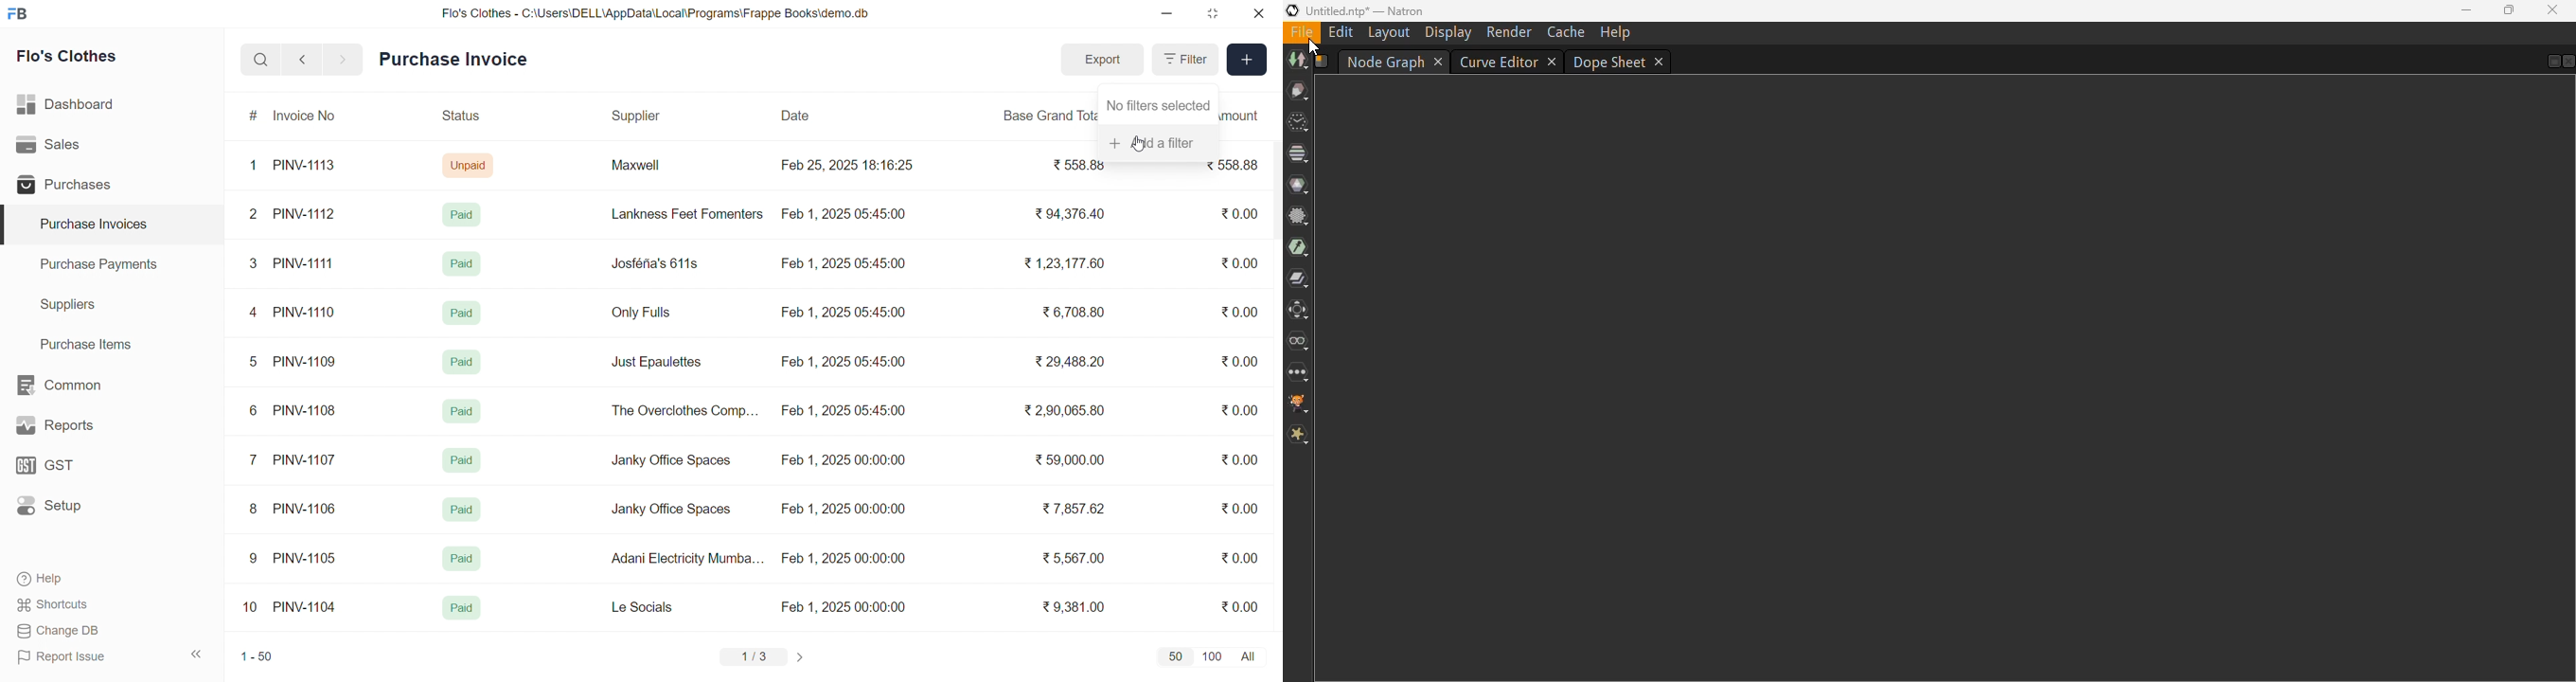 The height and width of the screenshot is (700, 2576). Describe the element at coordinates (1138, 144) in the screenshot. I see `cursor` at that location.